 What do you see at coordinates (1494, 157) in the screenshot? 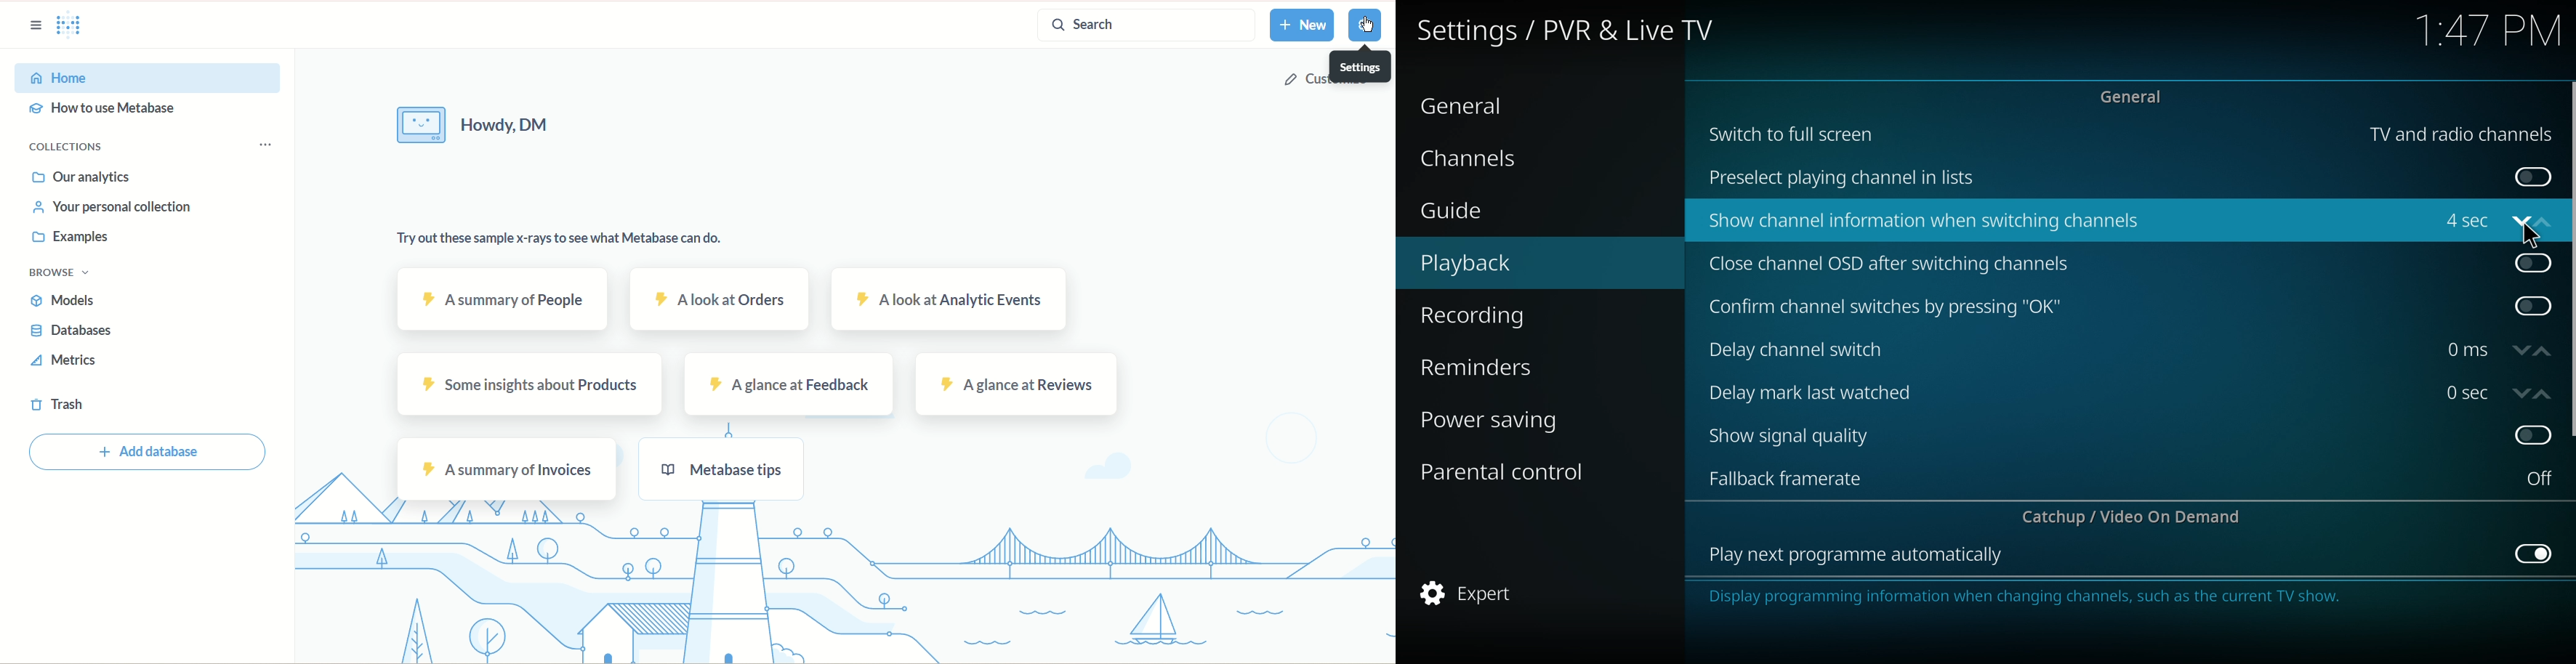
I see `channels` at bounding box center [1494, 157].